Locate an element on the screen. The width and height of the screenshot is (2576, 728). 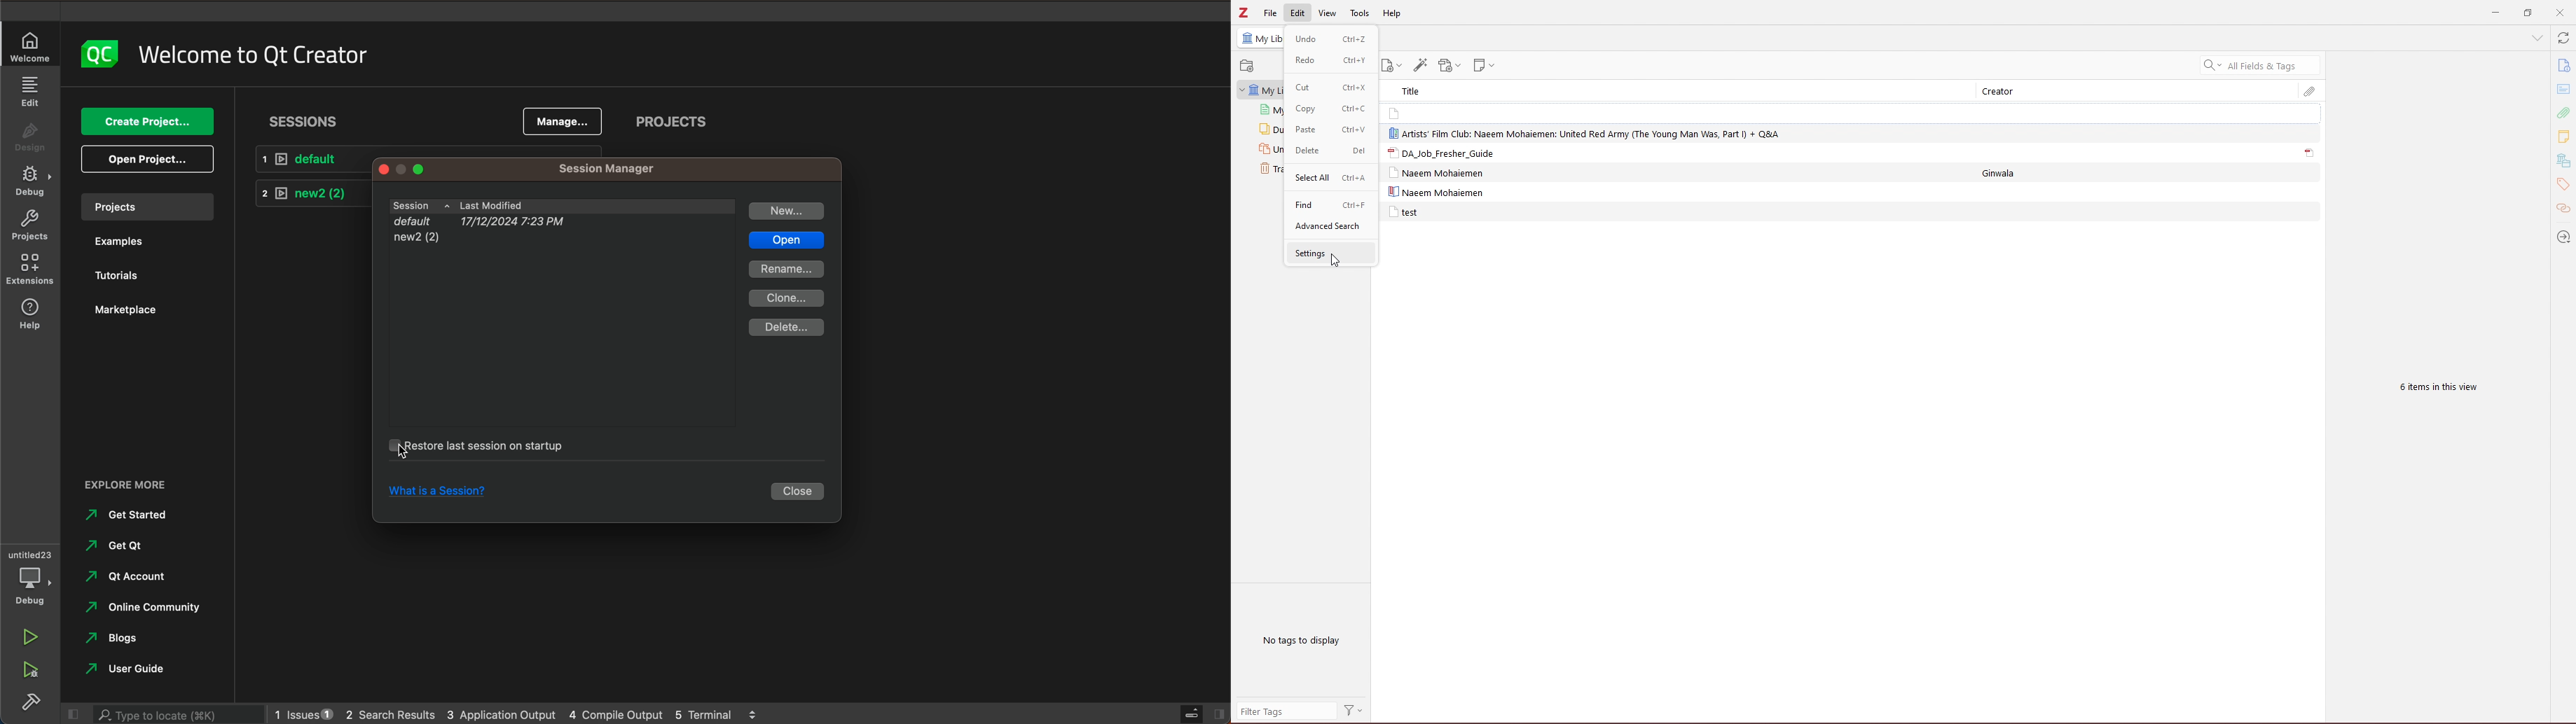
copy is located at coordinates (1330, 109).